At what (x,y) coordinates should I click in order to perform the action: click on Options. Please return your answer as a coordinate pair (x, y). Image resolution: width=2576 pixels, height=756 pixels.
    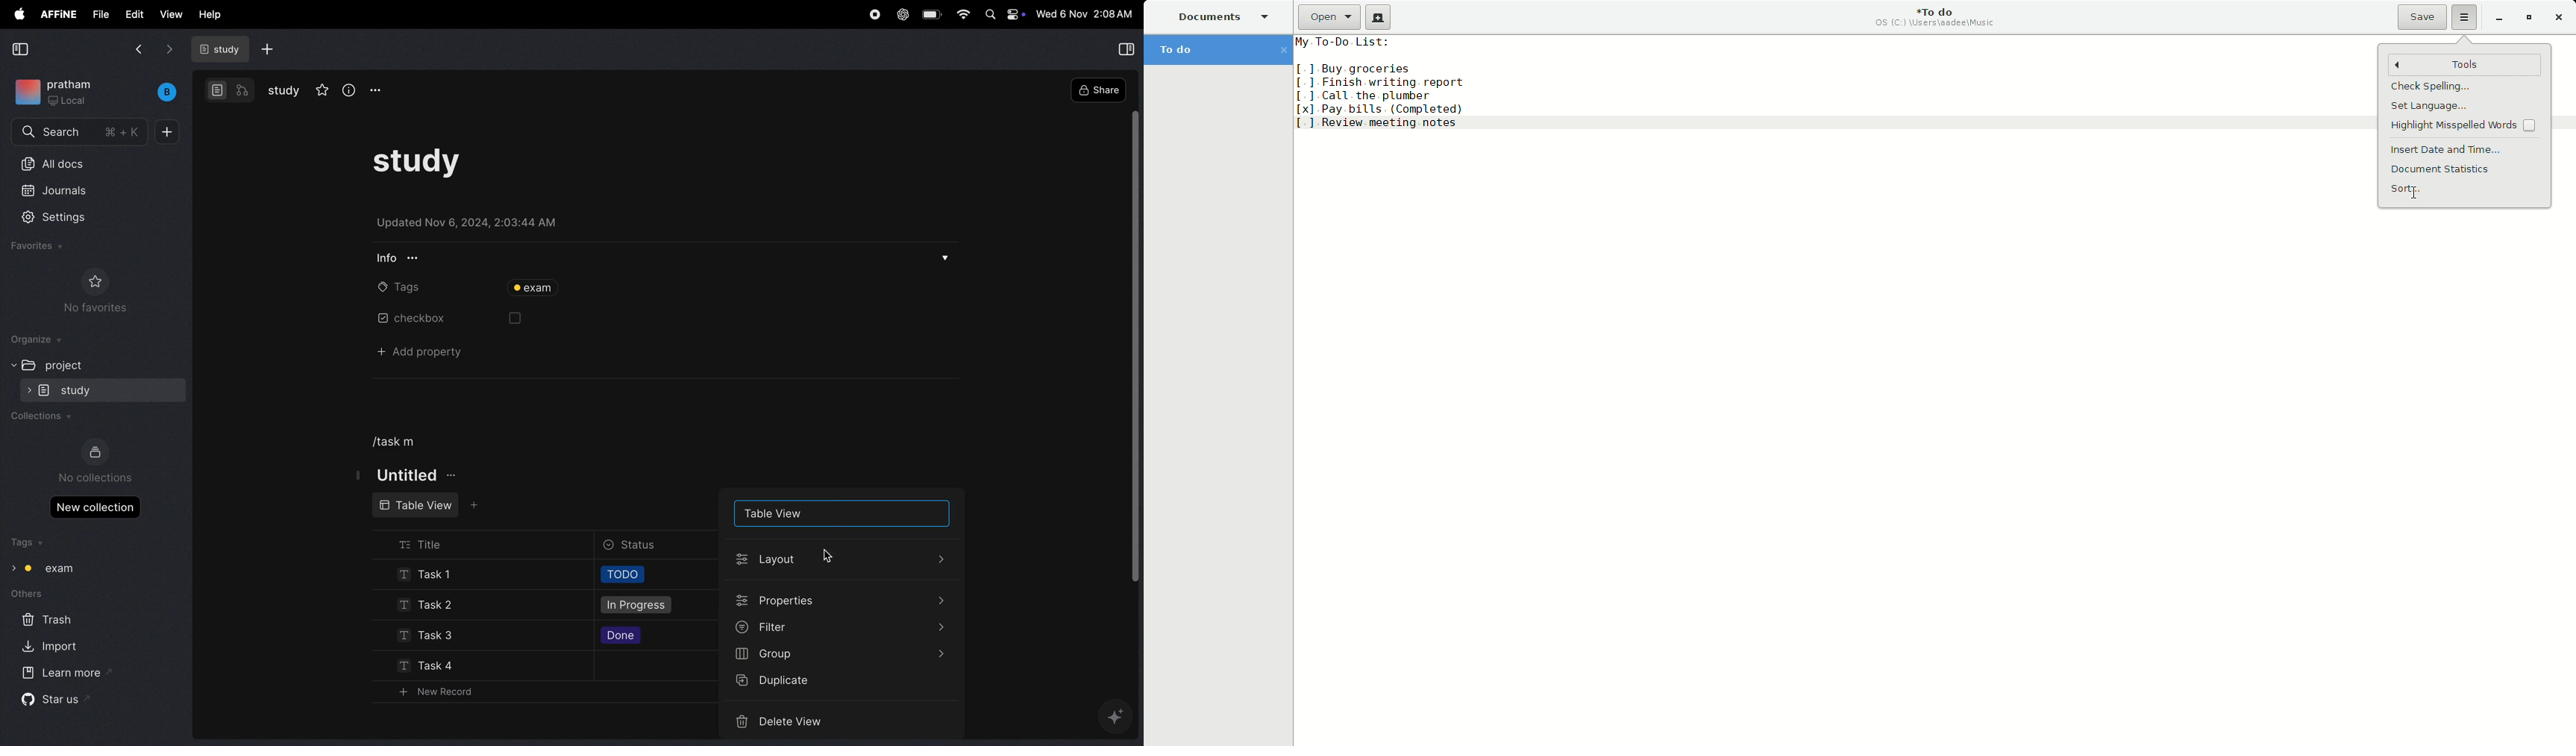
    Looking at the image, I should click on (2465, 18).